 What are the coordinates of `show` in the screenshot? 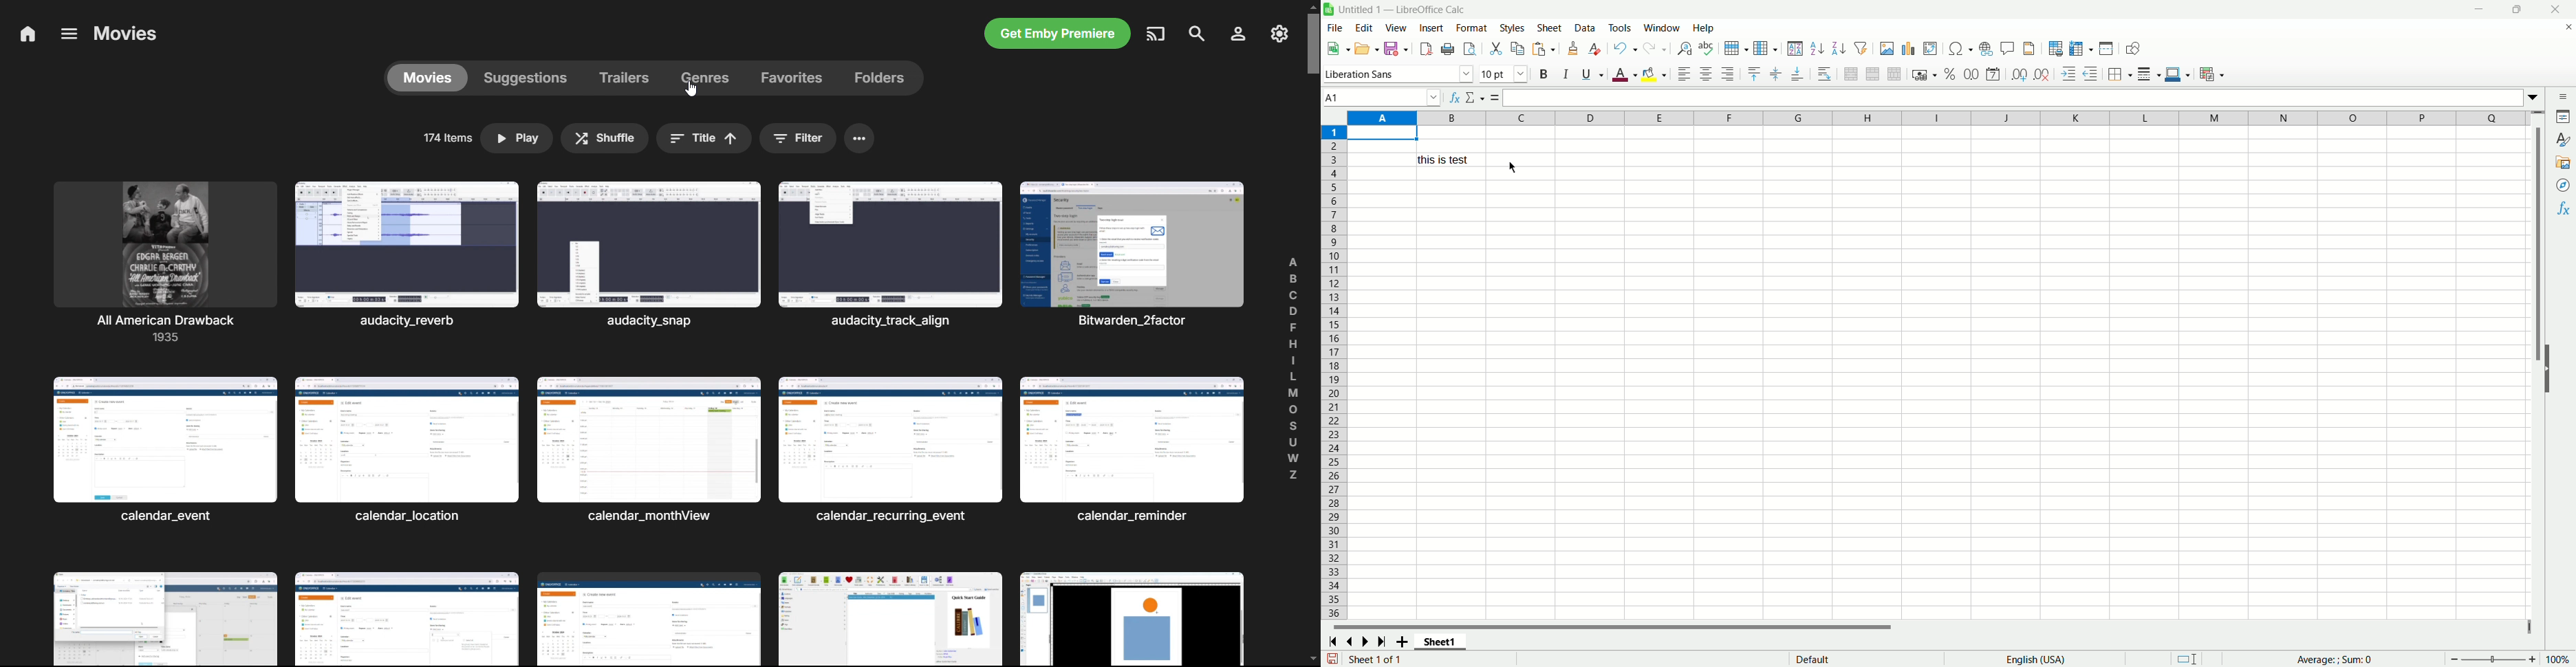 It's located at (2550, 368).